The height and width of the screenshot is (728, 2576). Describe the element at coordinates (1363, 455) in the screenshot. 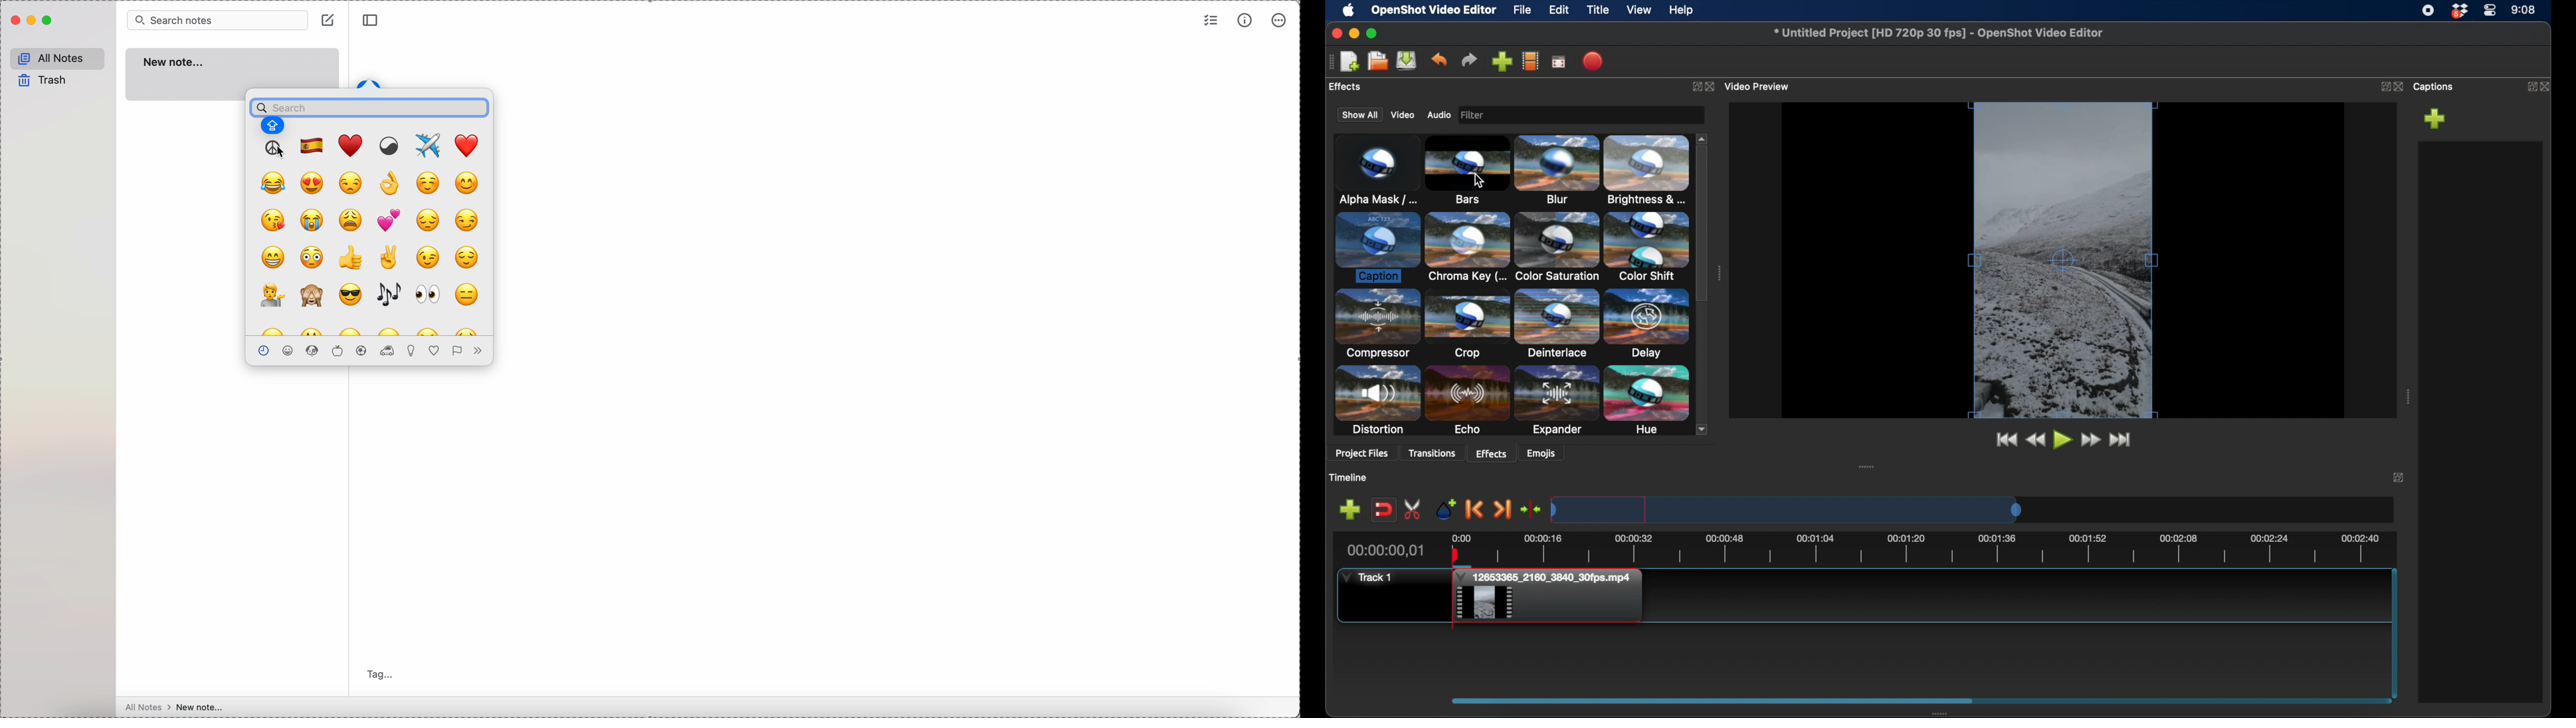

I see `project files` at that location.